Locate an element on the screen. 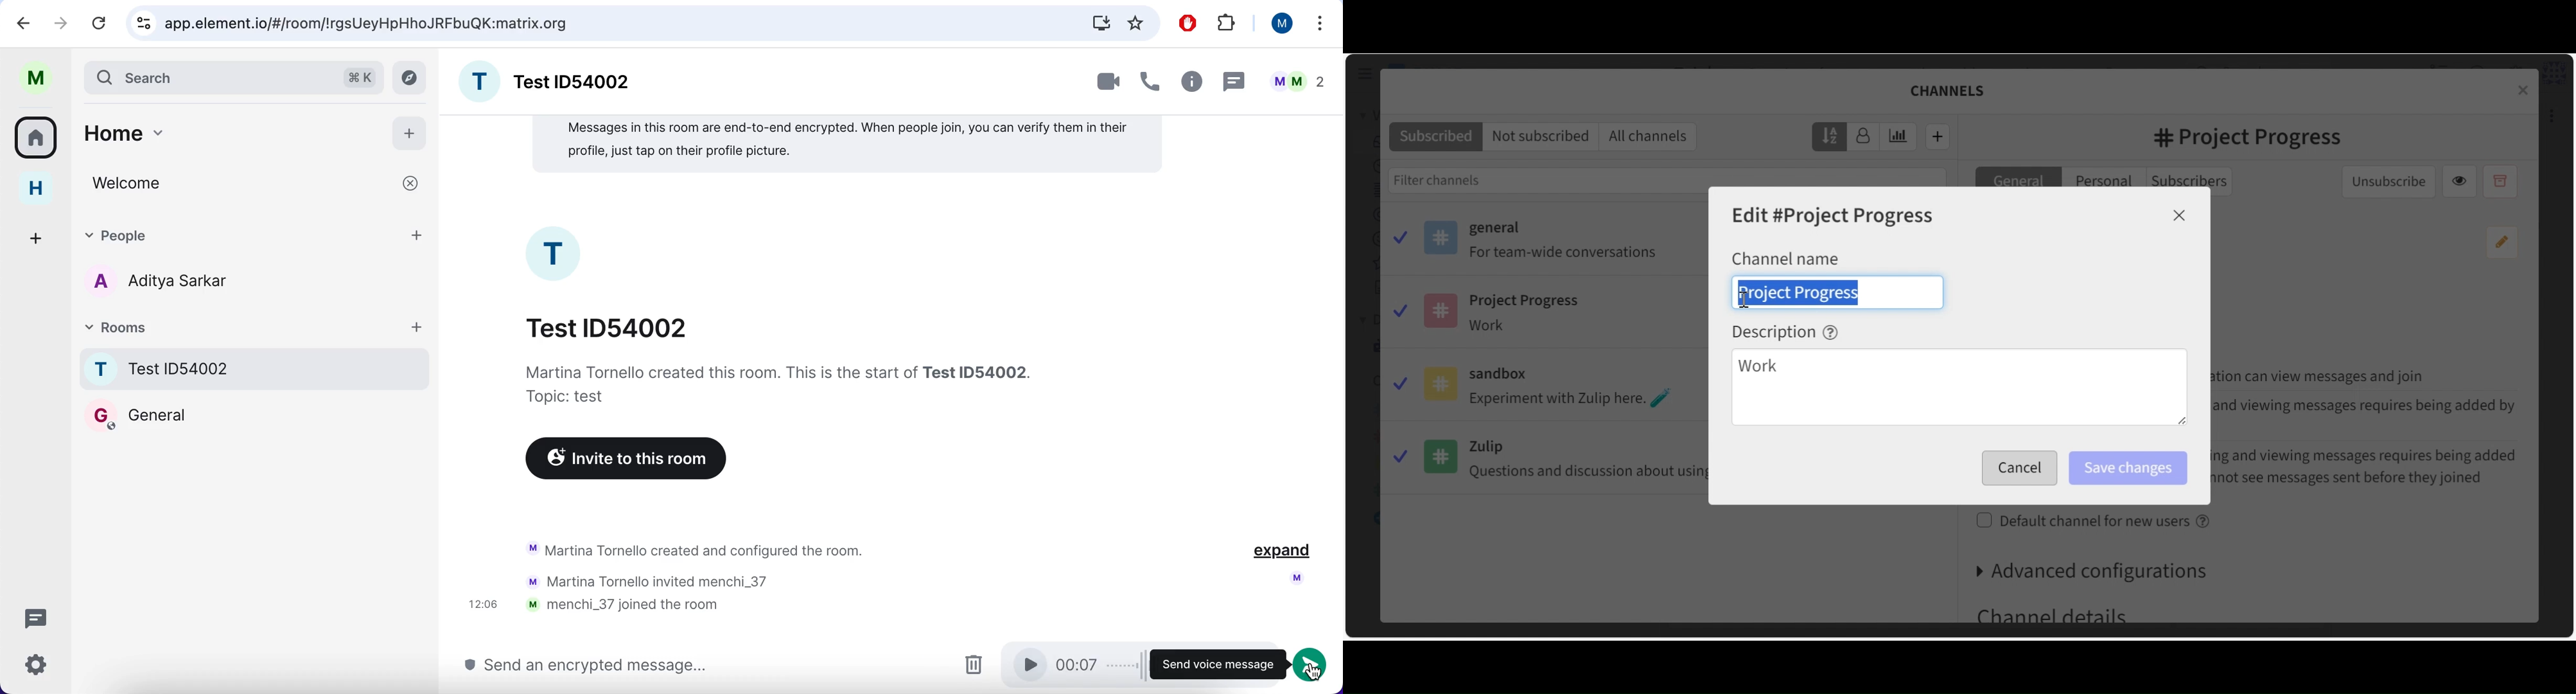 This screenshot has height=700, width=2576. Description is located at coordinates (1785, 332).